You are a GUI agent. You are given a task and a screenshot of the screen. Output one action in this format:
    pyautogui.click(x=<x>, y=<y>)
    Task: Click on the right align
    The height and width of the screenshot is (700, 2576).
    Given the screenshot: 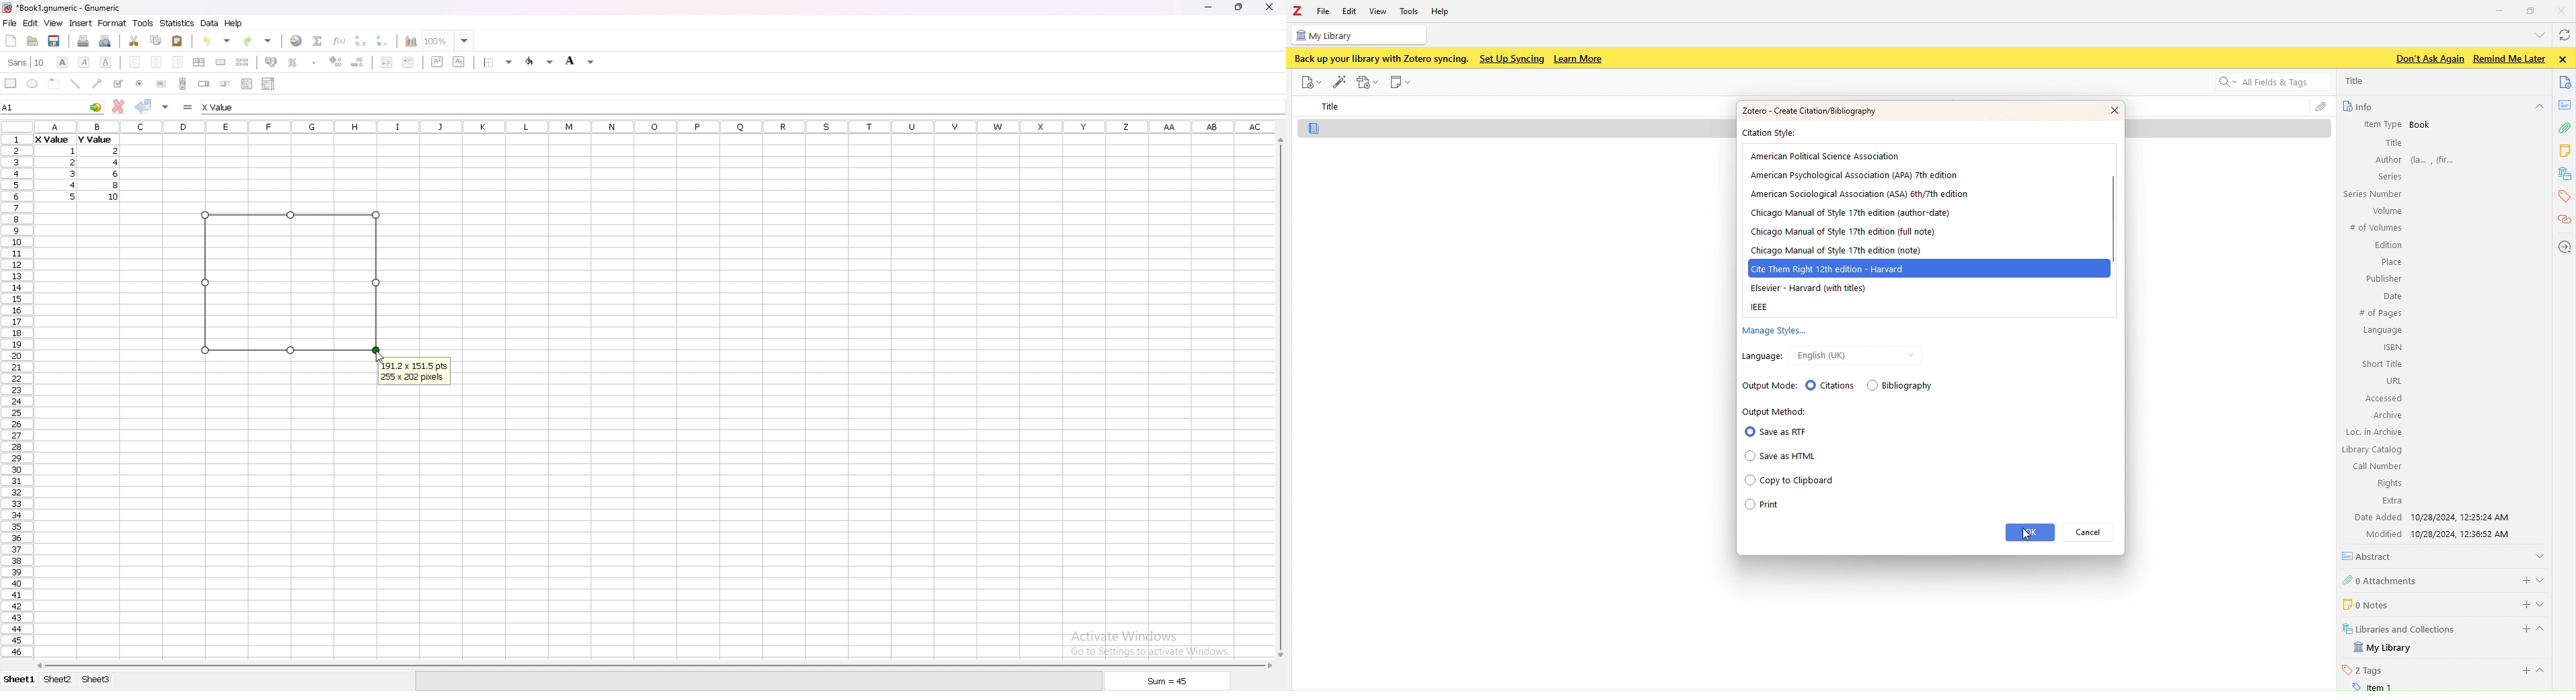 What is the action you would take?
    pyautogui.click(x=178, y=62)
    